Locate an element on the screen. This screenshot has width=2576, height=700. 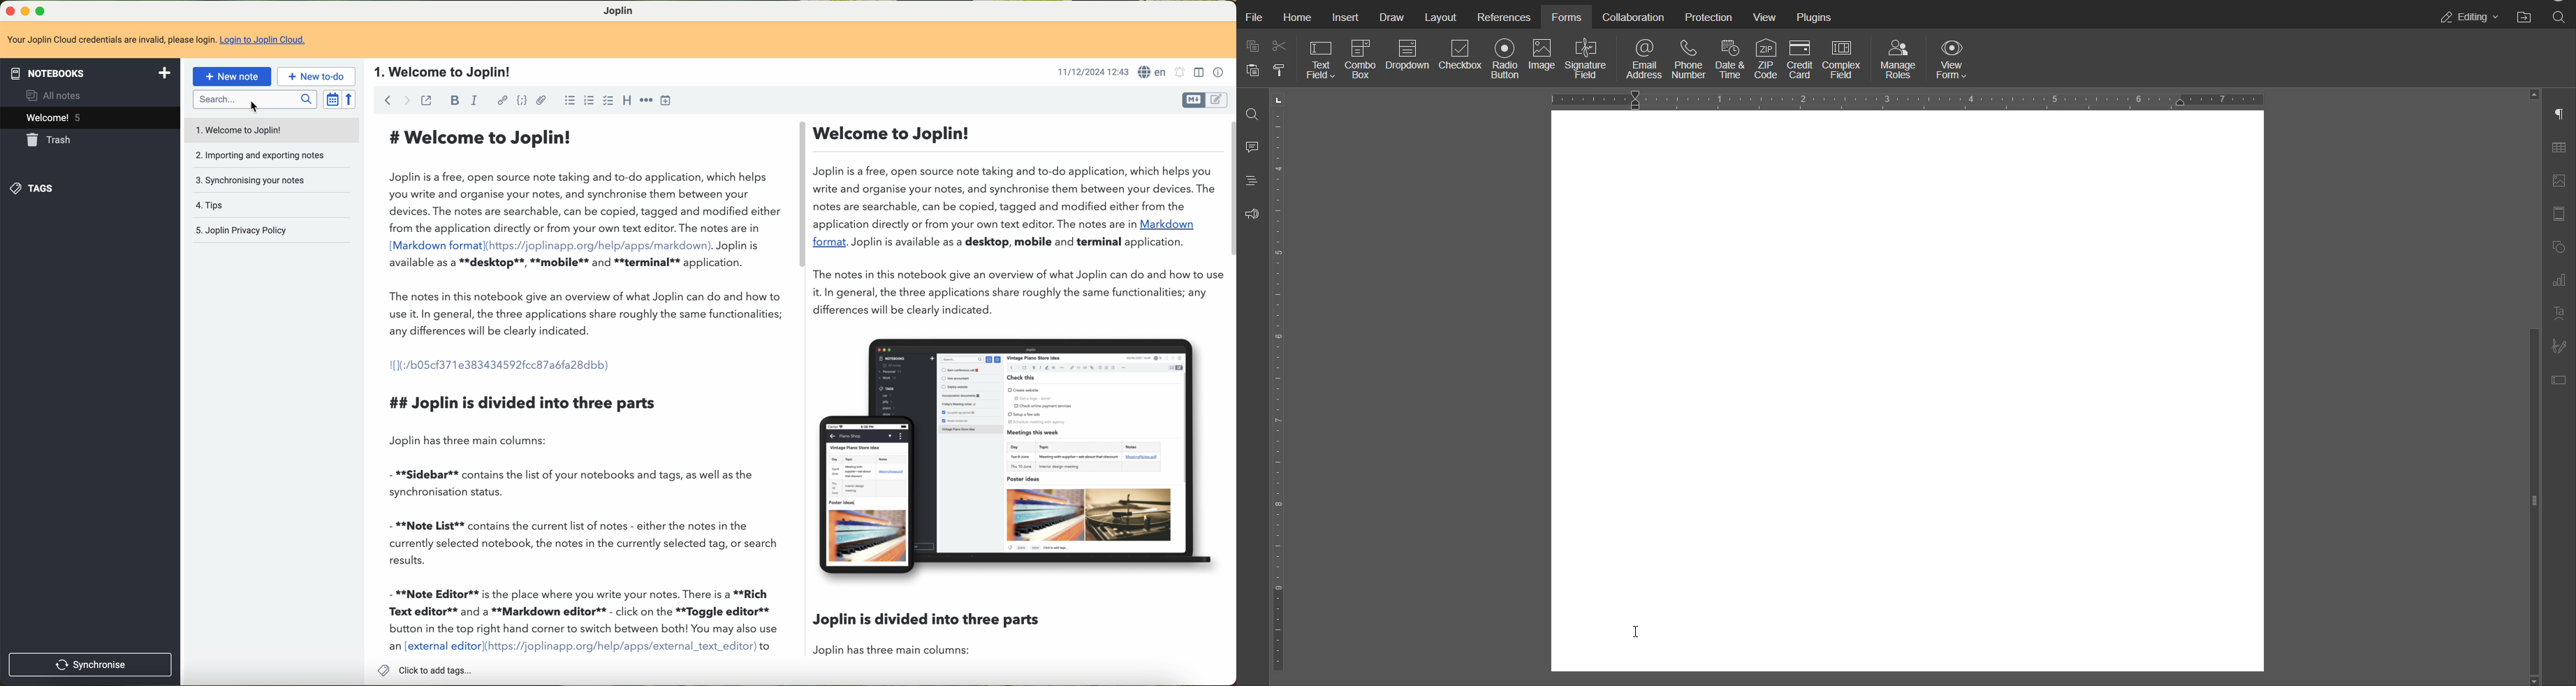
.
Welcome to Joplin!
Joplin is a free, open source note taking and to-do application, which helps you
write and organise your notes, and synchronise them between your devices. The
notes are searchable, can be copied, tagged and modified either from the
application directly or from your own text editor. The notes are in Markdown
format. Joplin is available as a desktop, mobile and terminal application.
The notes in this notebook give an overview of what Joplin can do and how to us
it. In general, the three applications share roughly the same functionalities; any
differences will be clearly indicated. is located at coordinates (1016, 222).